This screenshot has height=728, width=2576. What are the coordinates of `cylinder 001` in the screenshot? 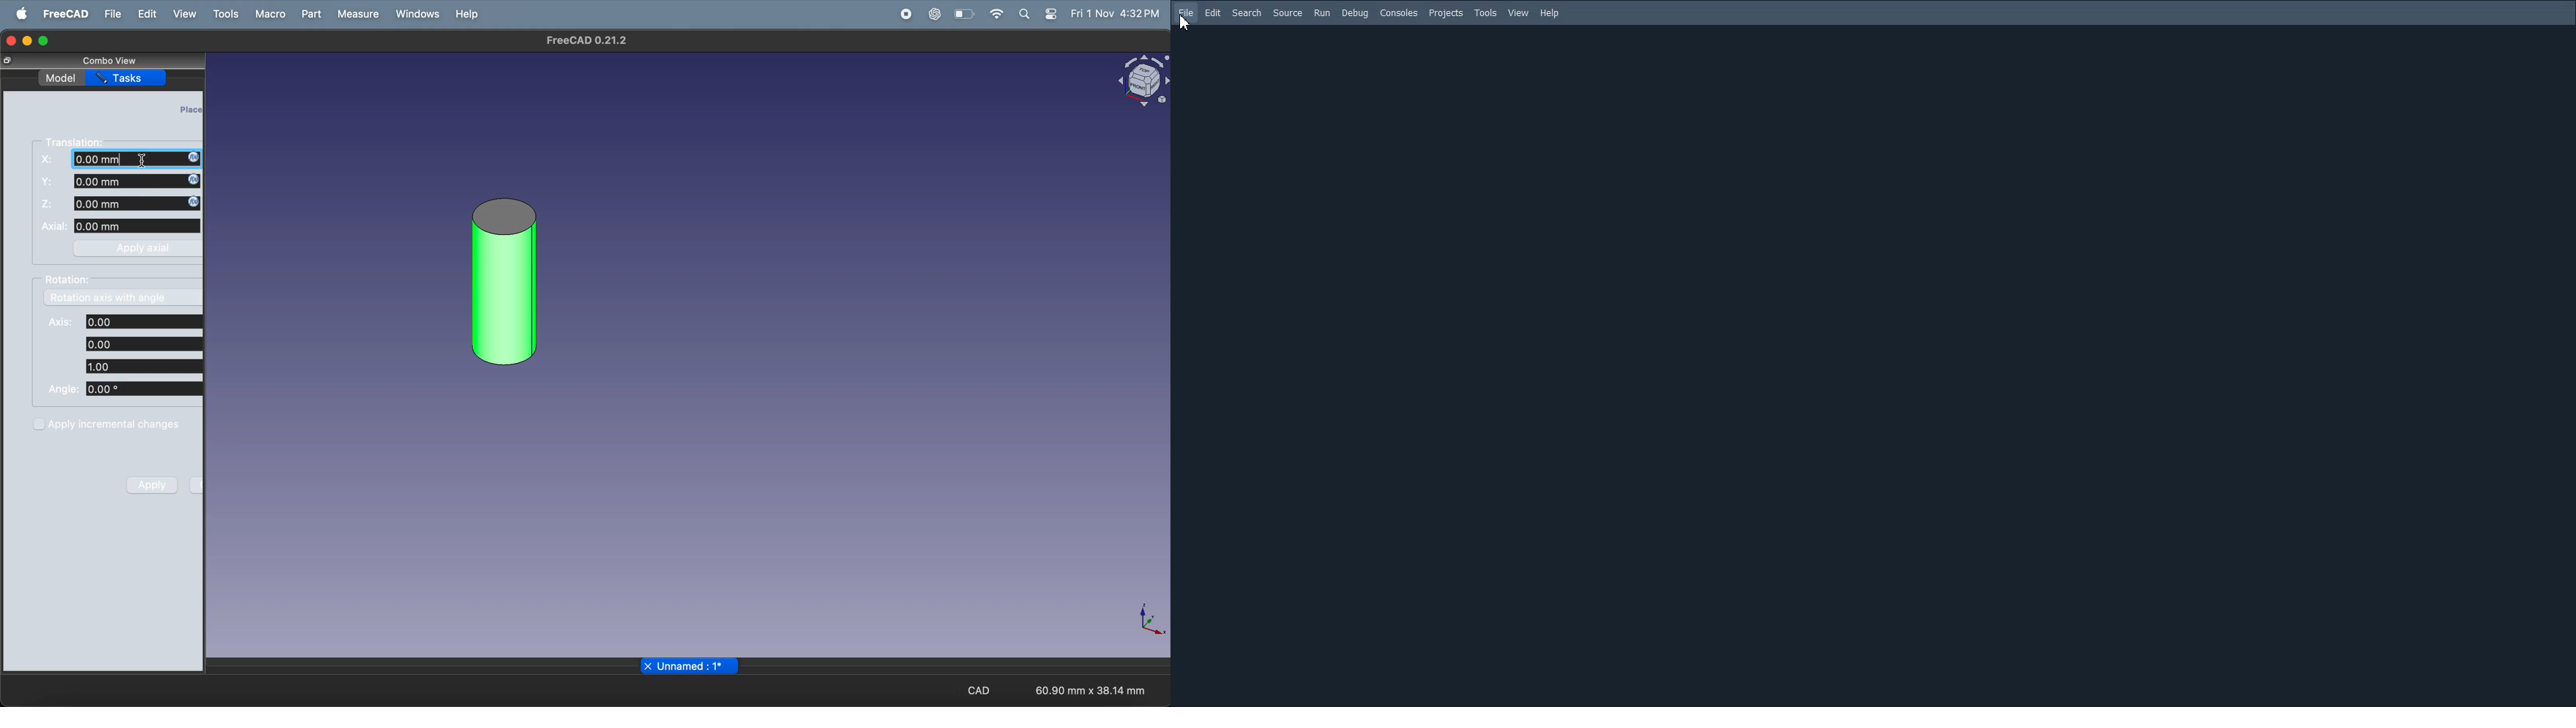 It's located at (503, 280).